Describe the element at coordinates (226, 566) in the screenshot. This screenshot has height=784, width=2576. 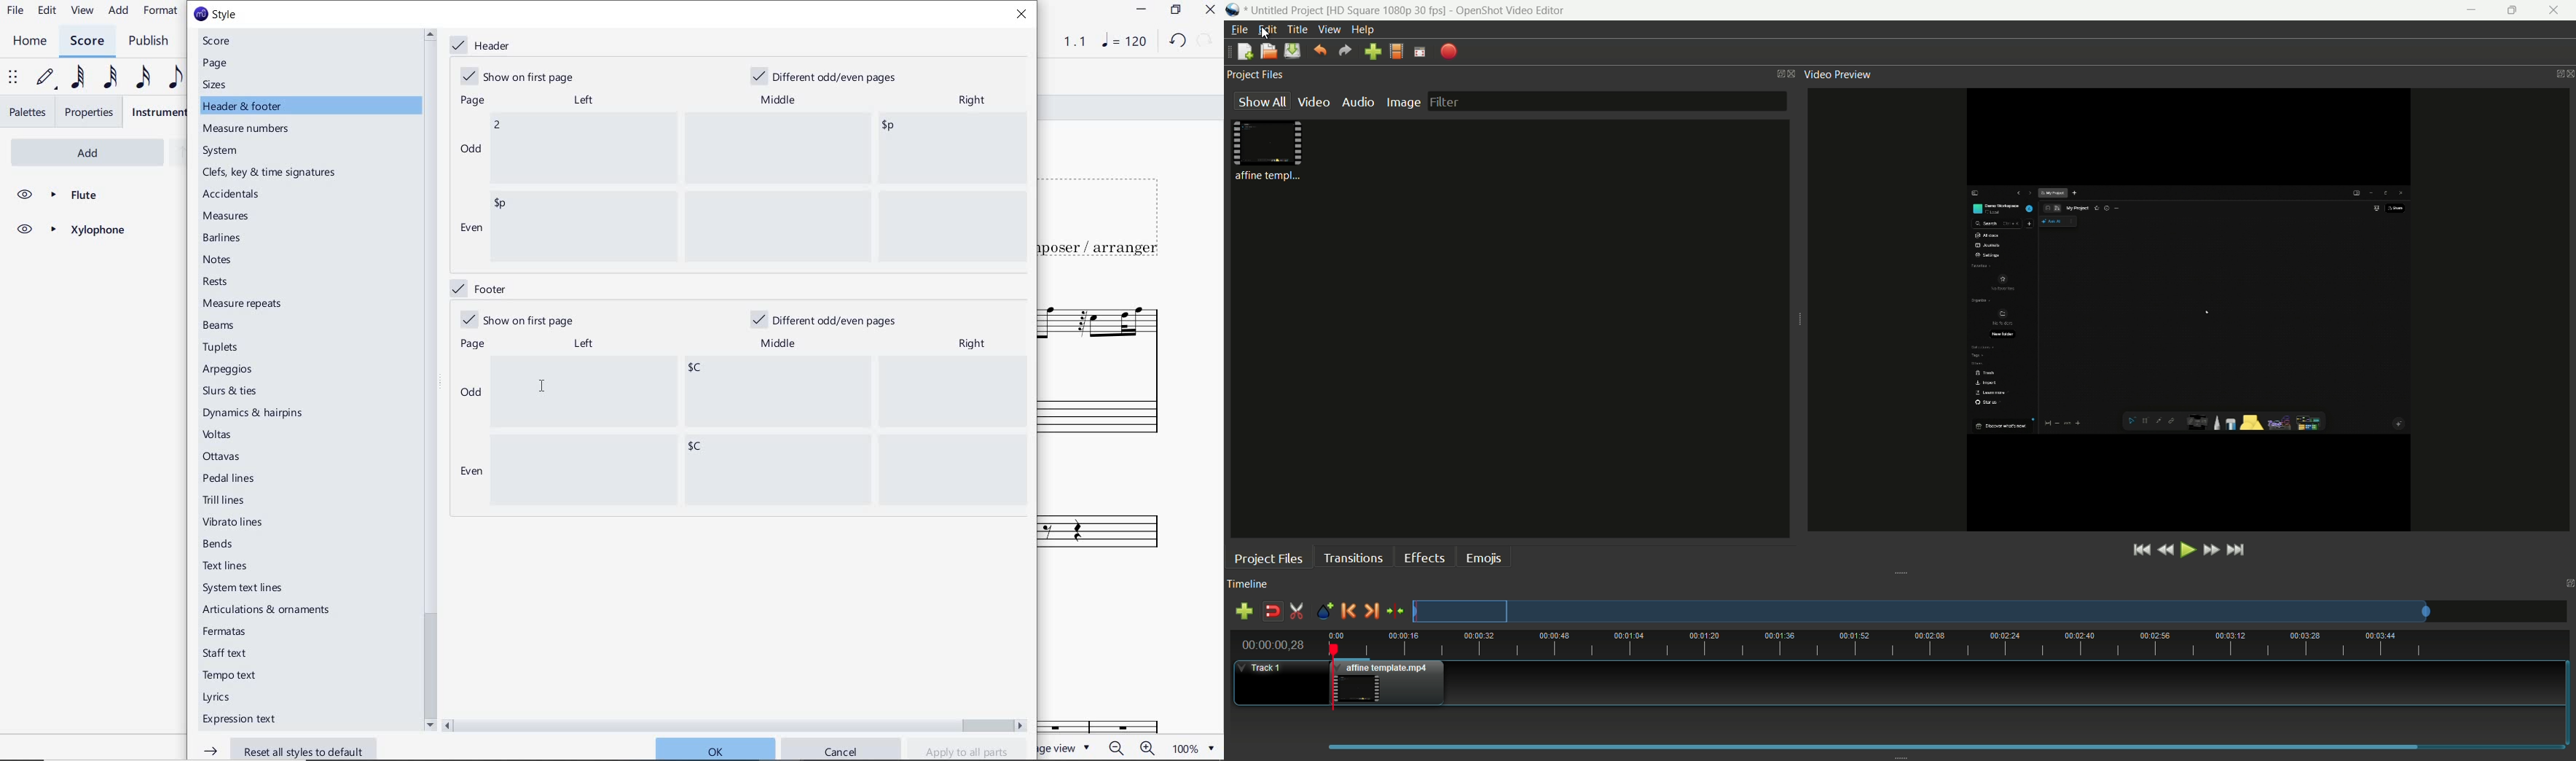
I see `text lines` at that location.